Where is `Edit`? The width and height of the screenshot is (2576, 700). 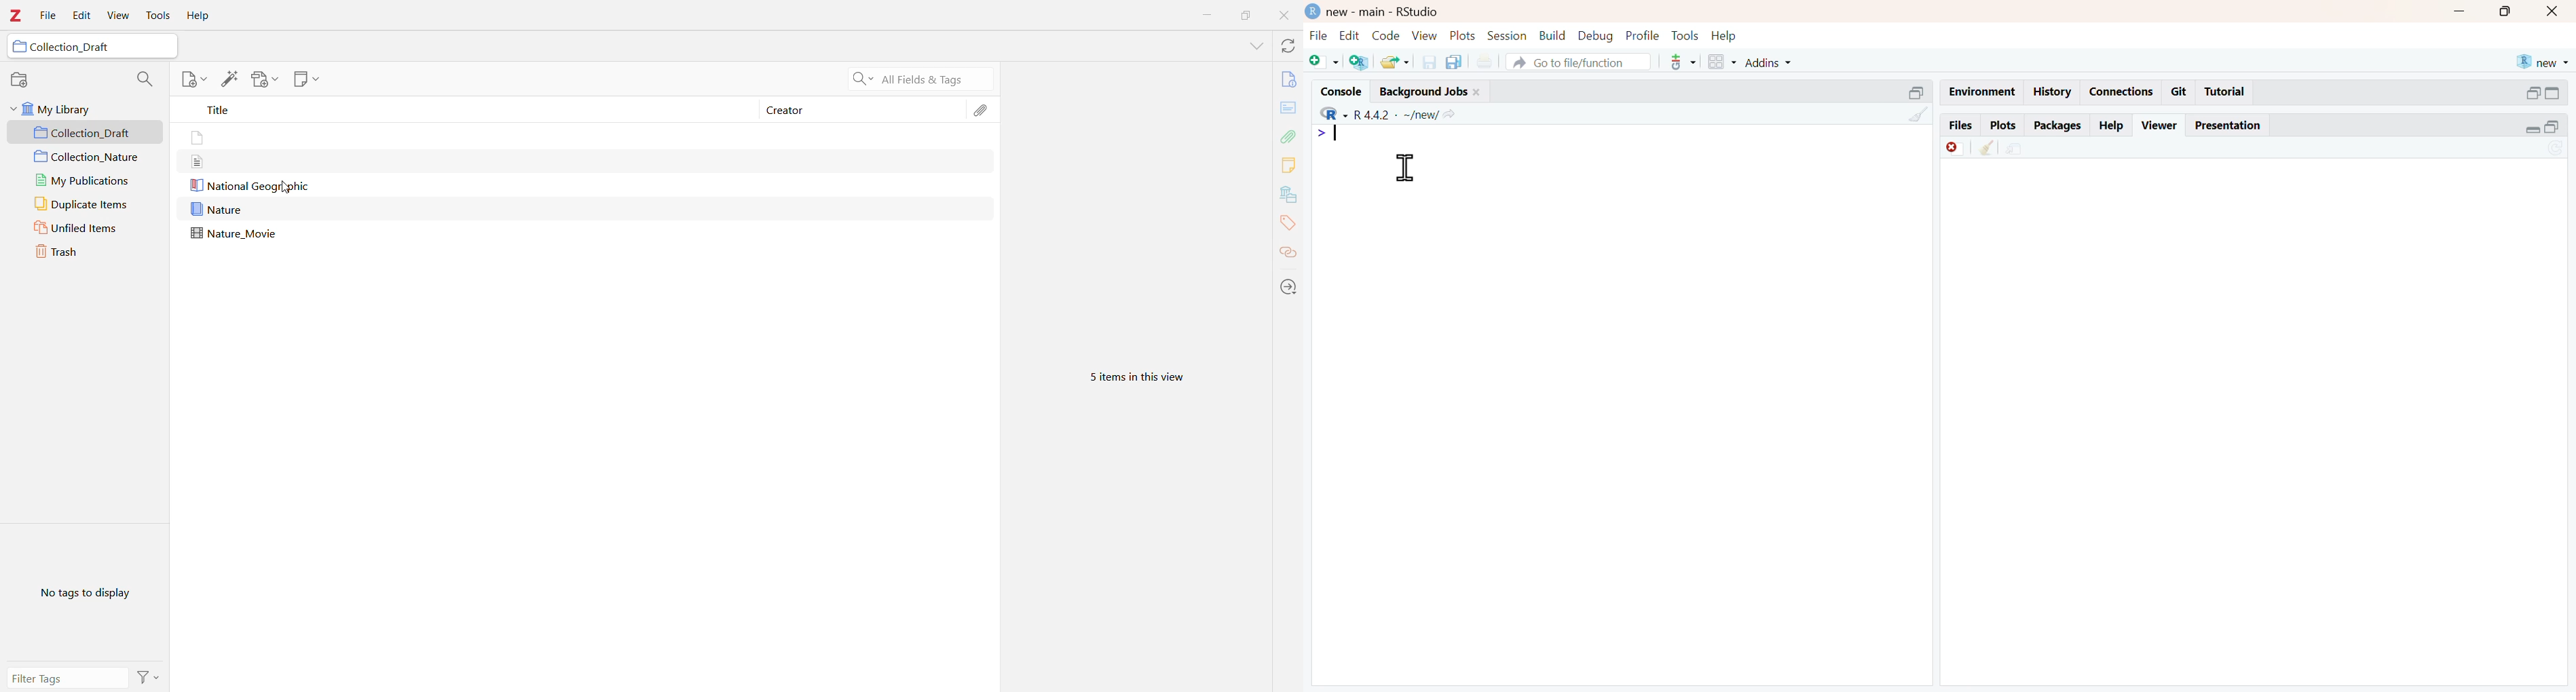
Edit is located at coordinates (81, 16).